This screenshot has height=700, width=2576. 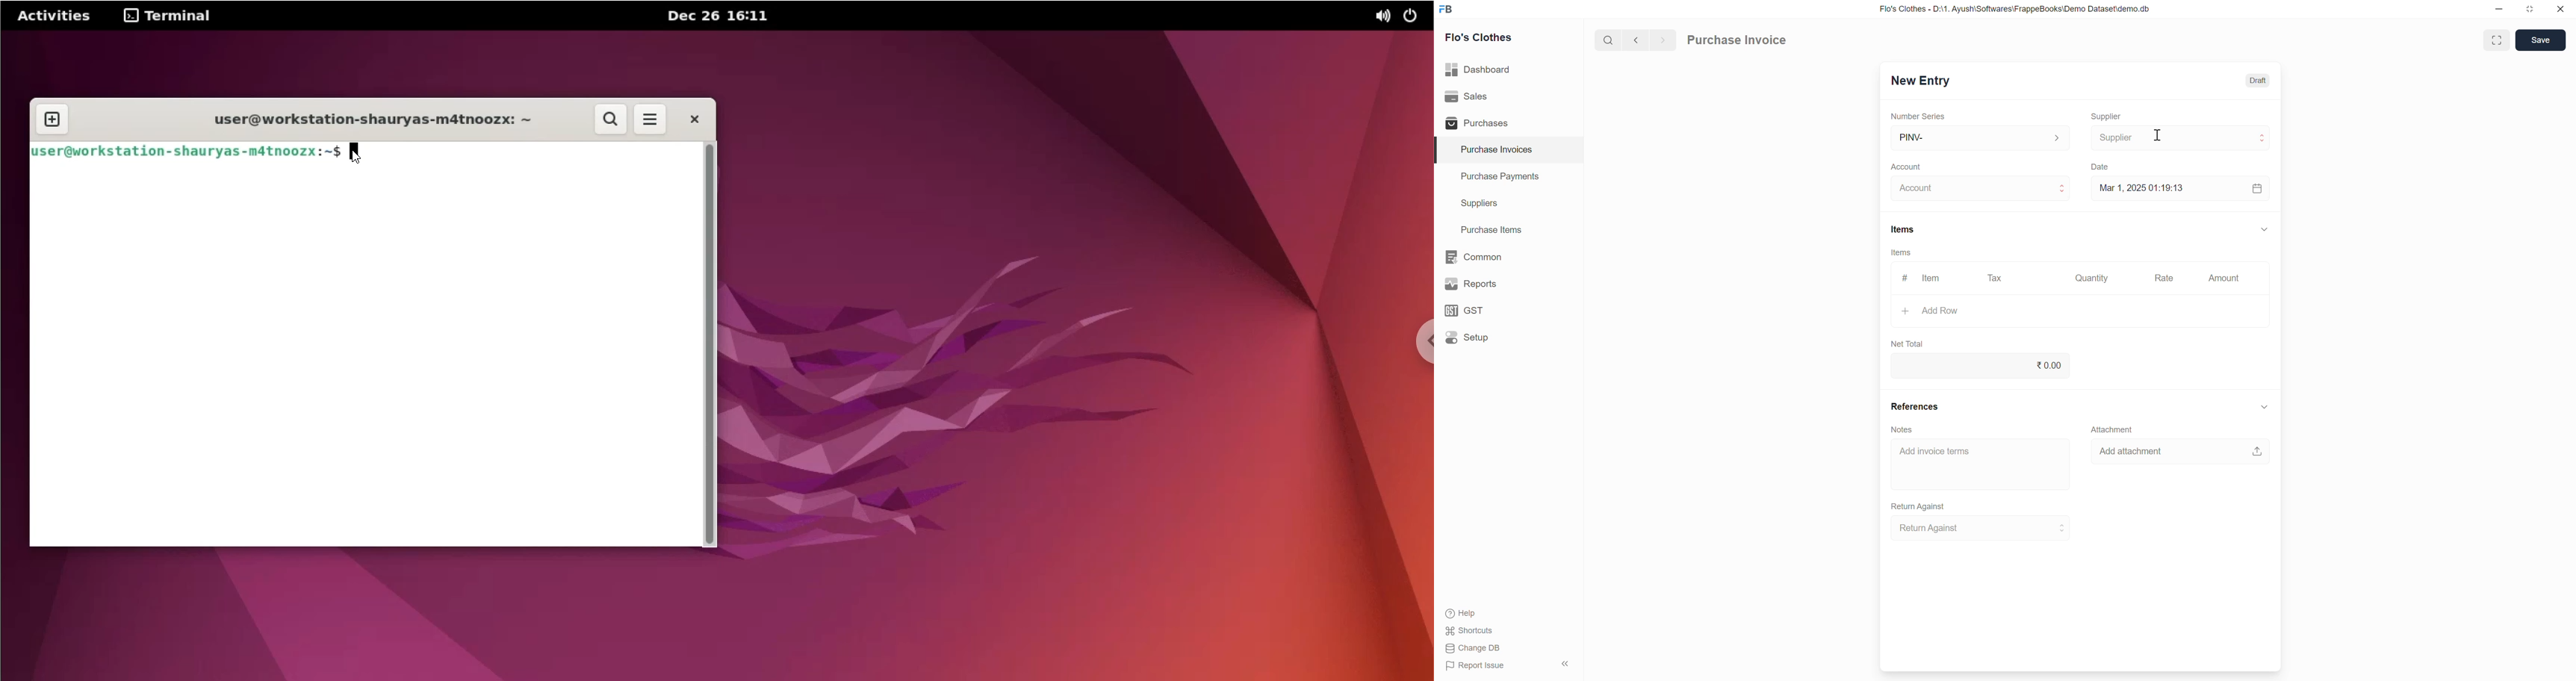 What do you see at coordinates (1916, 406) in the screenshot?
I see `References` at bounding box center [1916, 406].